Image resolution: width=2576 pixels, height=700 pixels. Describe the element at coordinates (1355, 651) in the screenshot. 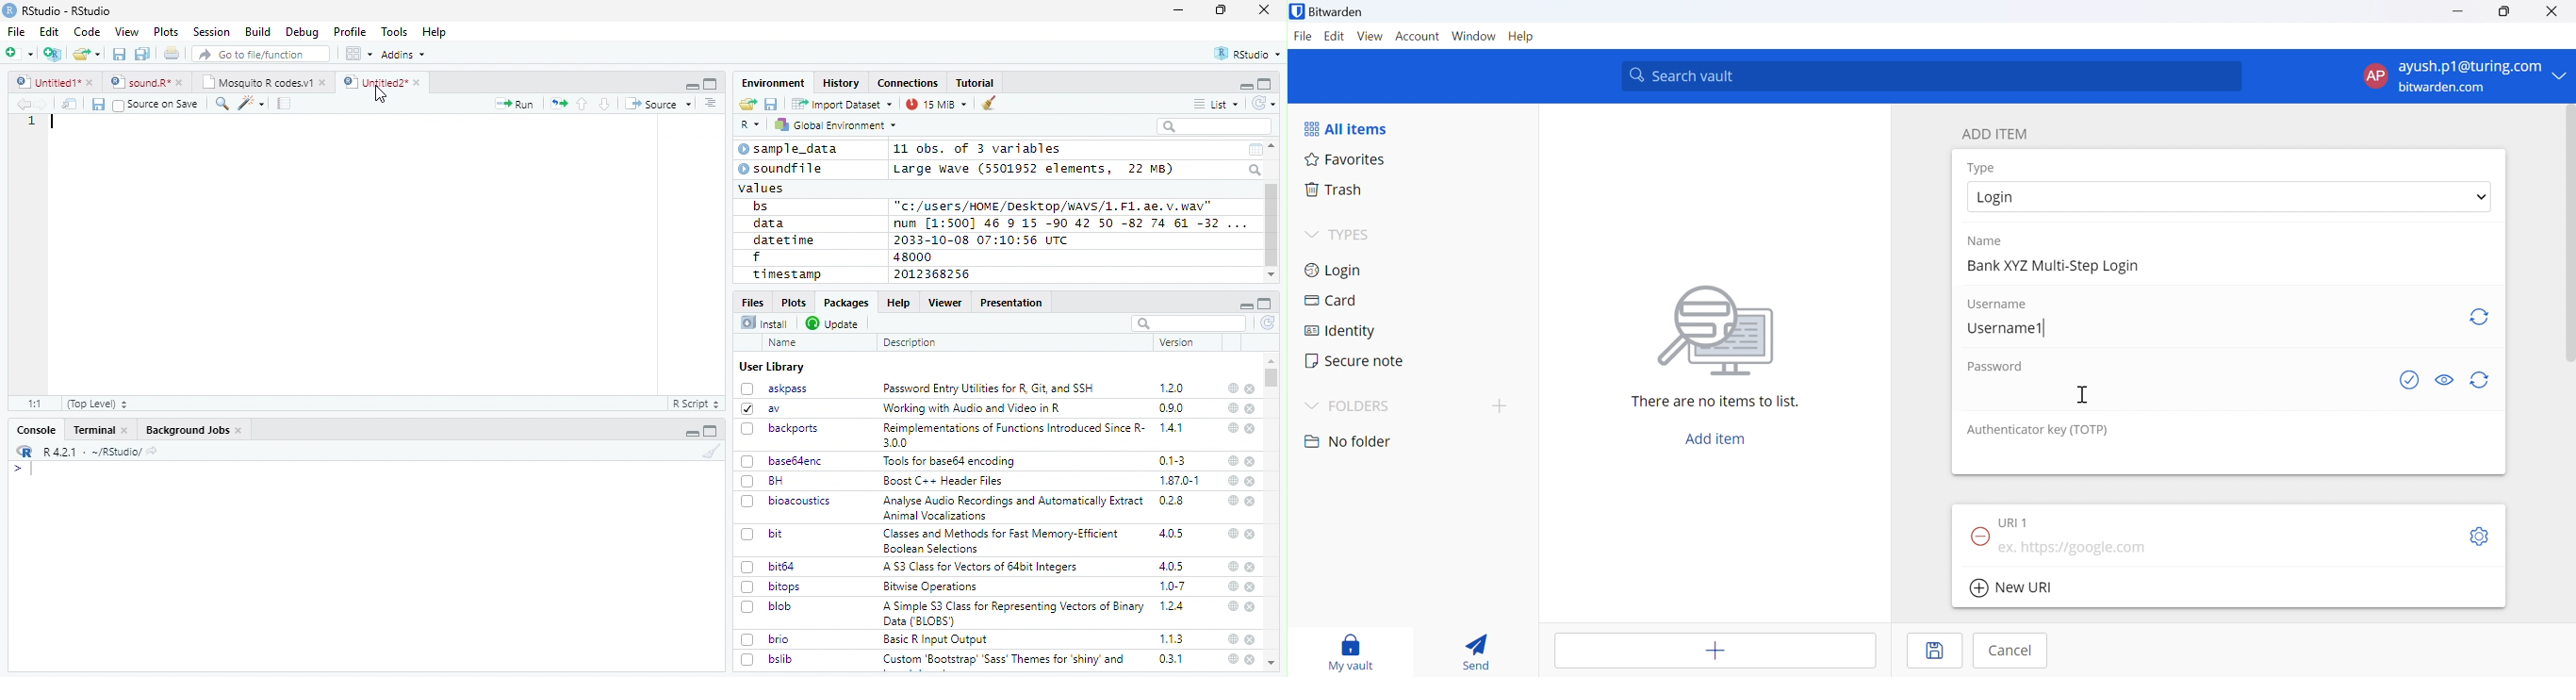

I see `my vault` at that location.